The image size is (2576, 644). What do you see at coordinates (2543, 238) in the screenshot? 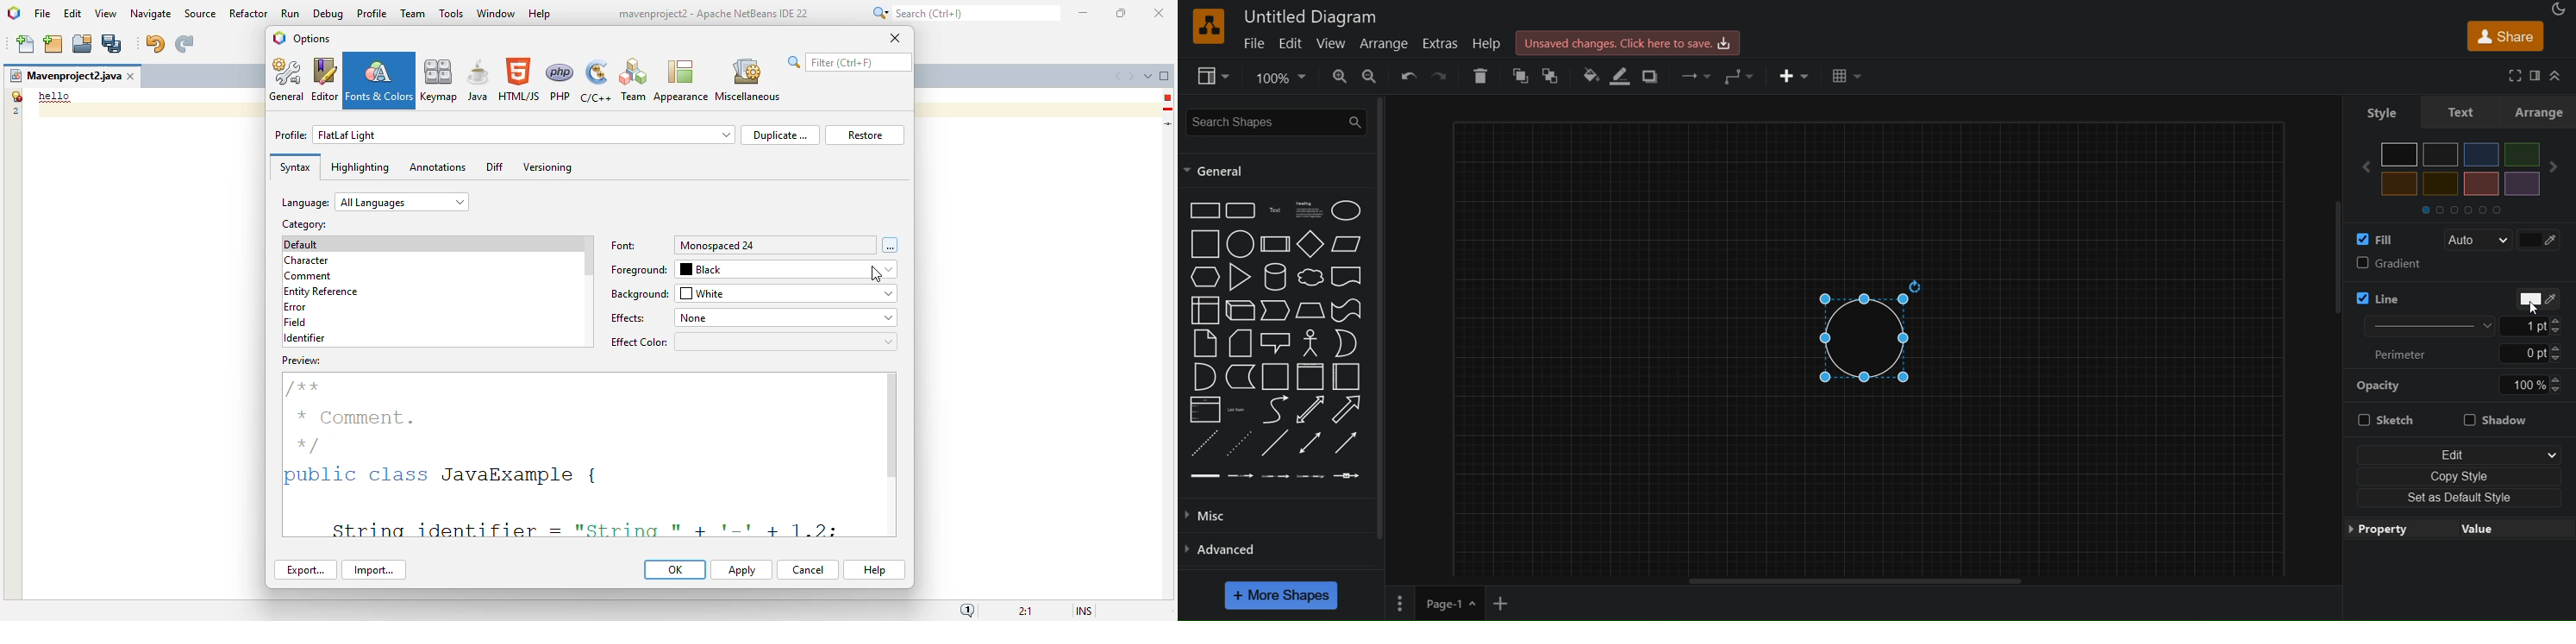
I see `color` at bounding box center [2543, 238].